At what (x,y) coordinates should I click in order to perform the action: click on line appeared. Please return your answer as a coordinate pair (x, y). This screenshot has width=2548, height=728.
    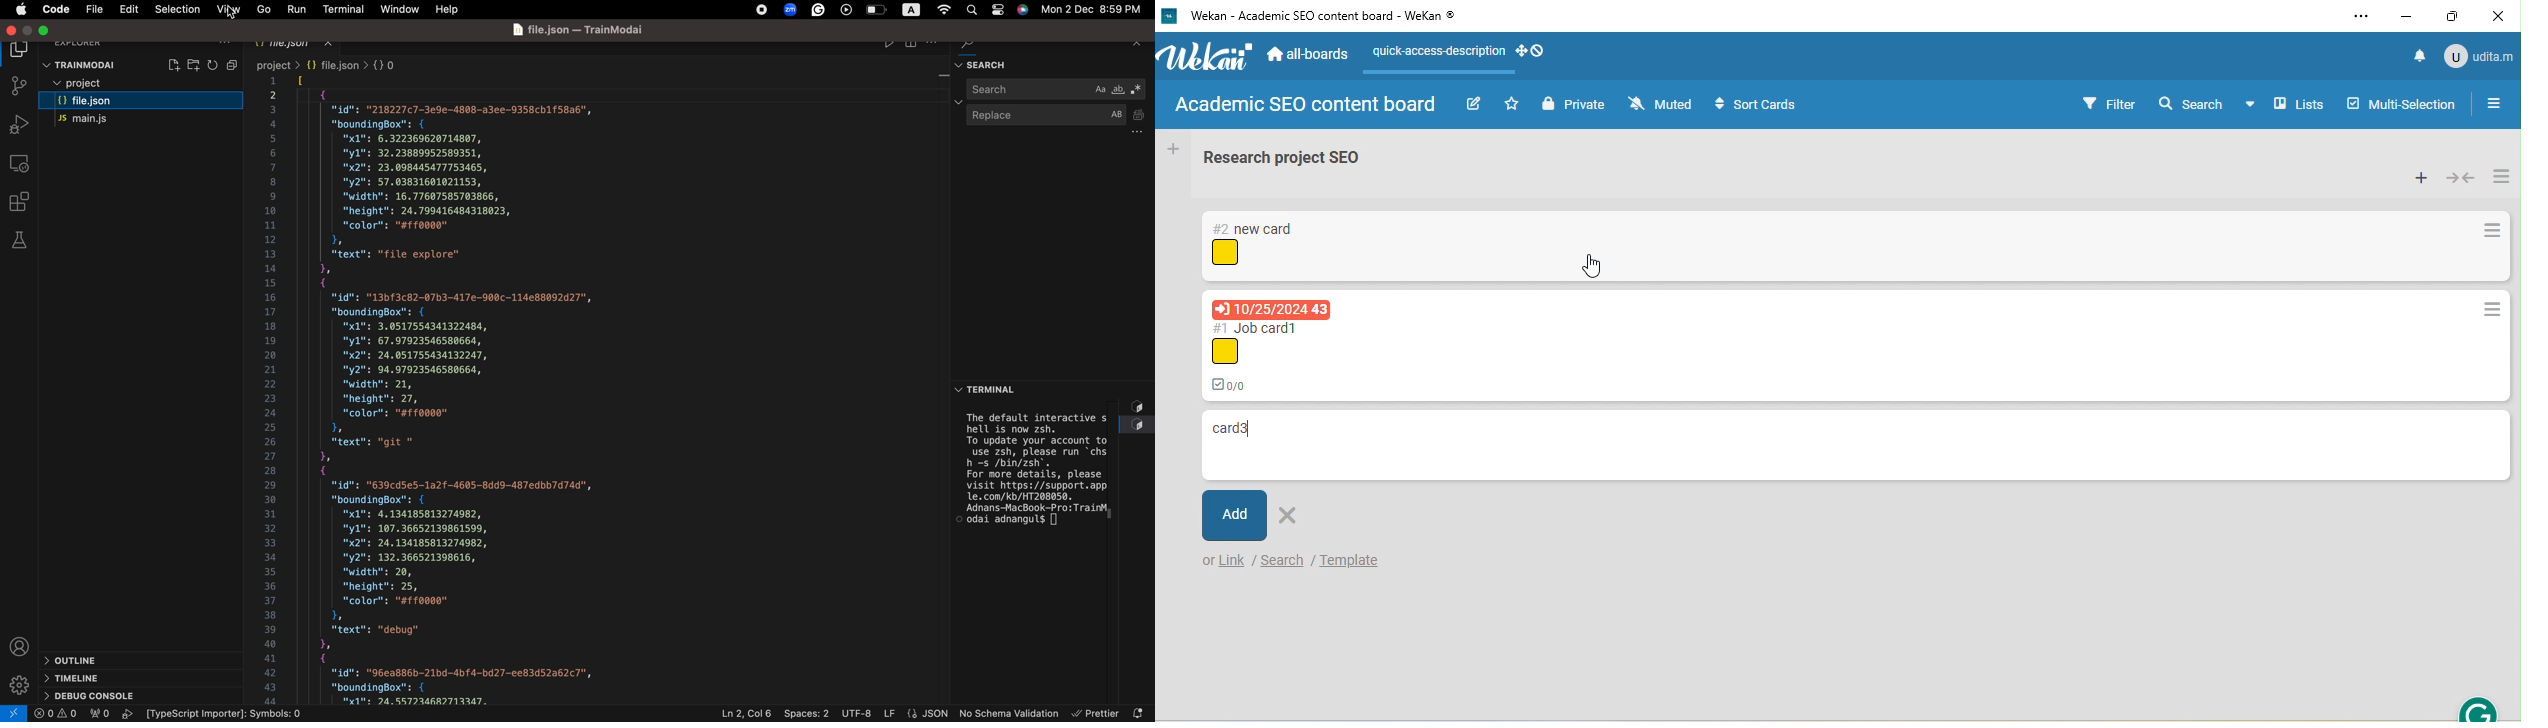
    Looking at the image, I should click on (1450, 73).